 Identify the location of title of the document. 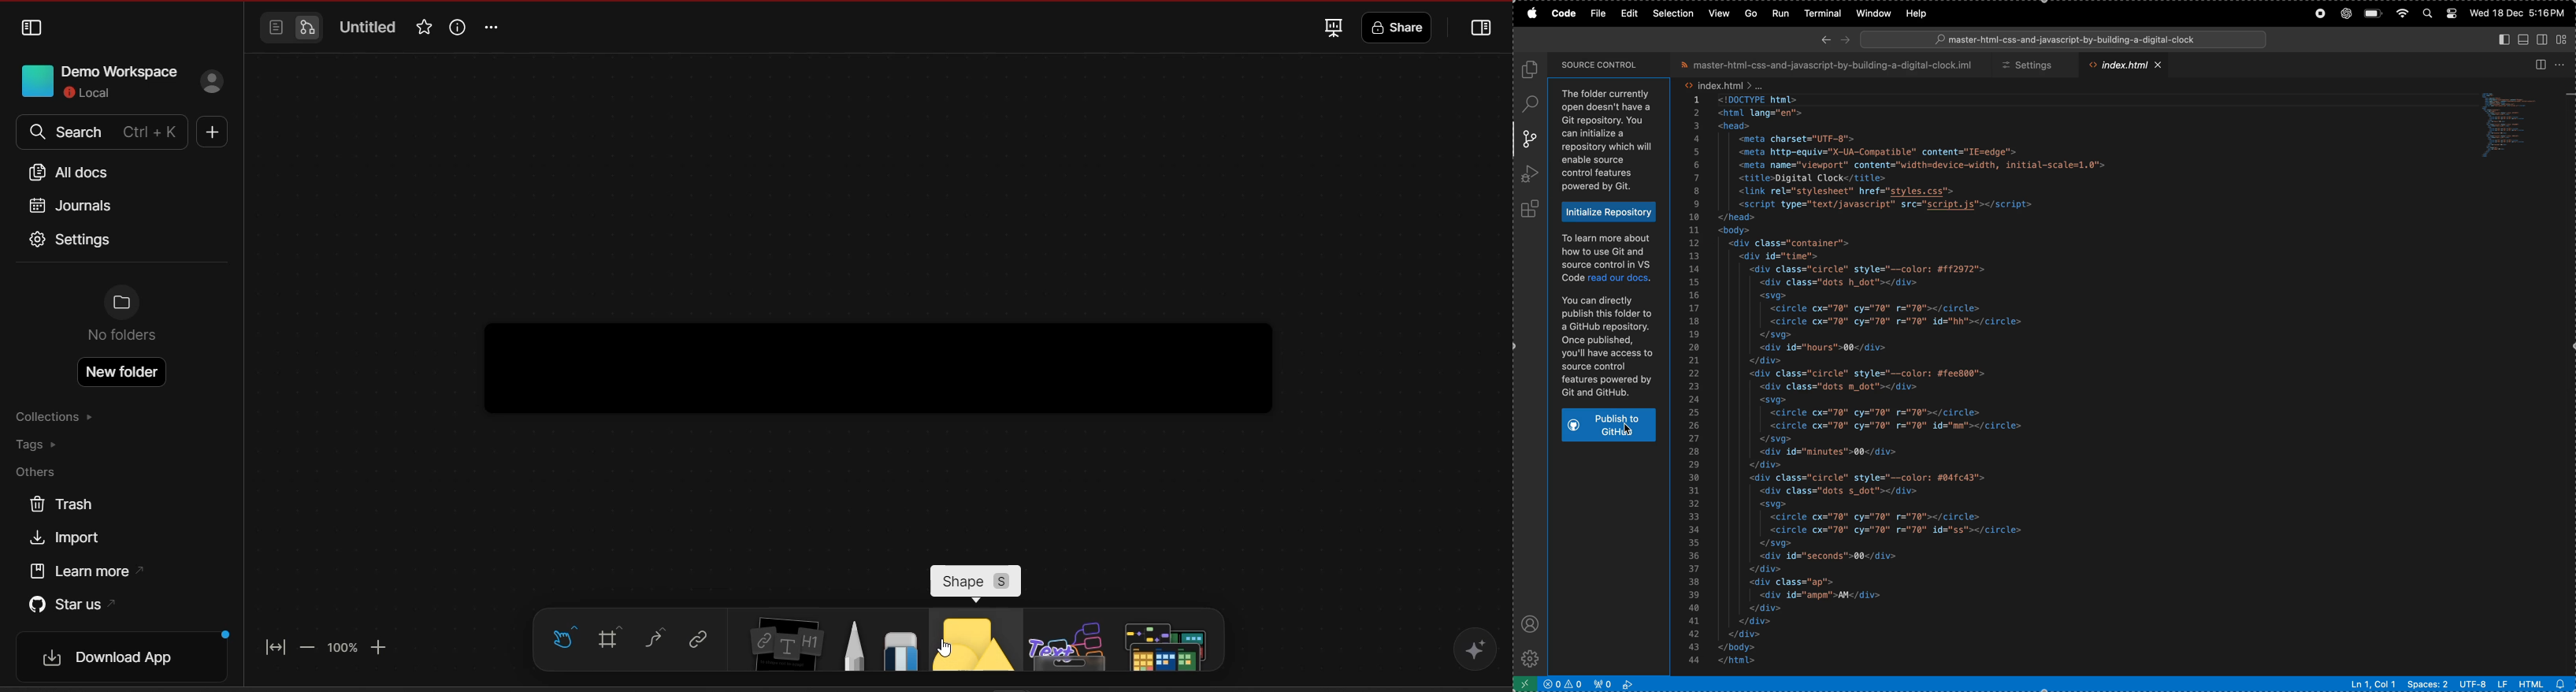
(369, 28).